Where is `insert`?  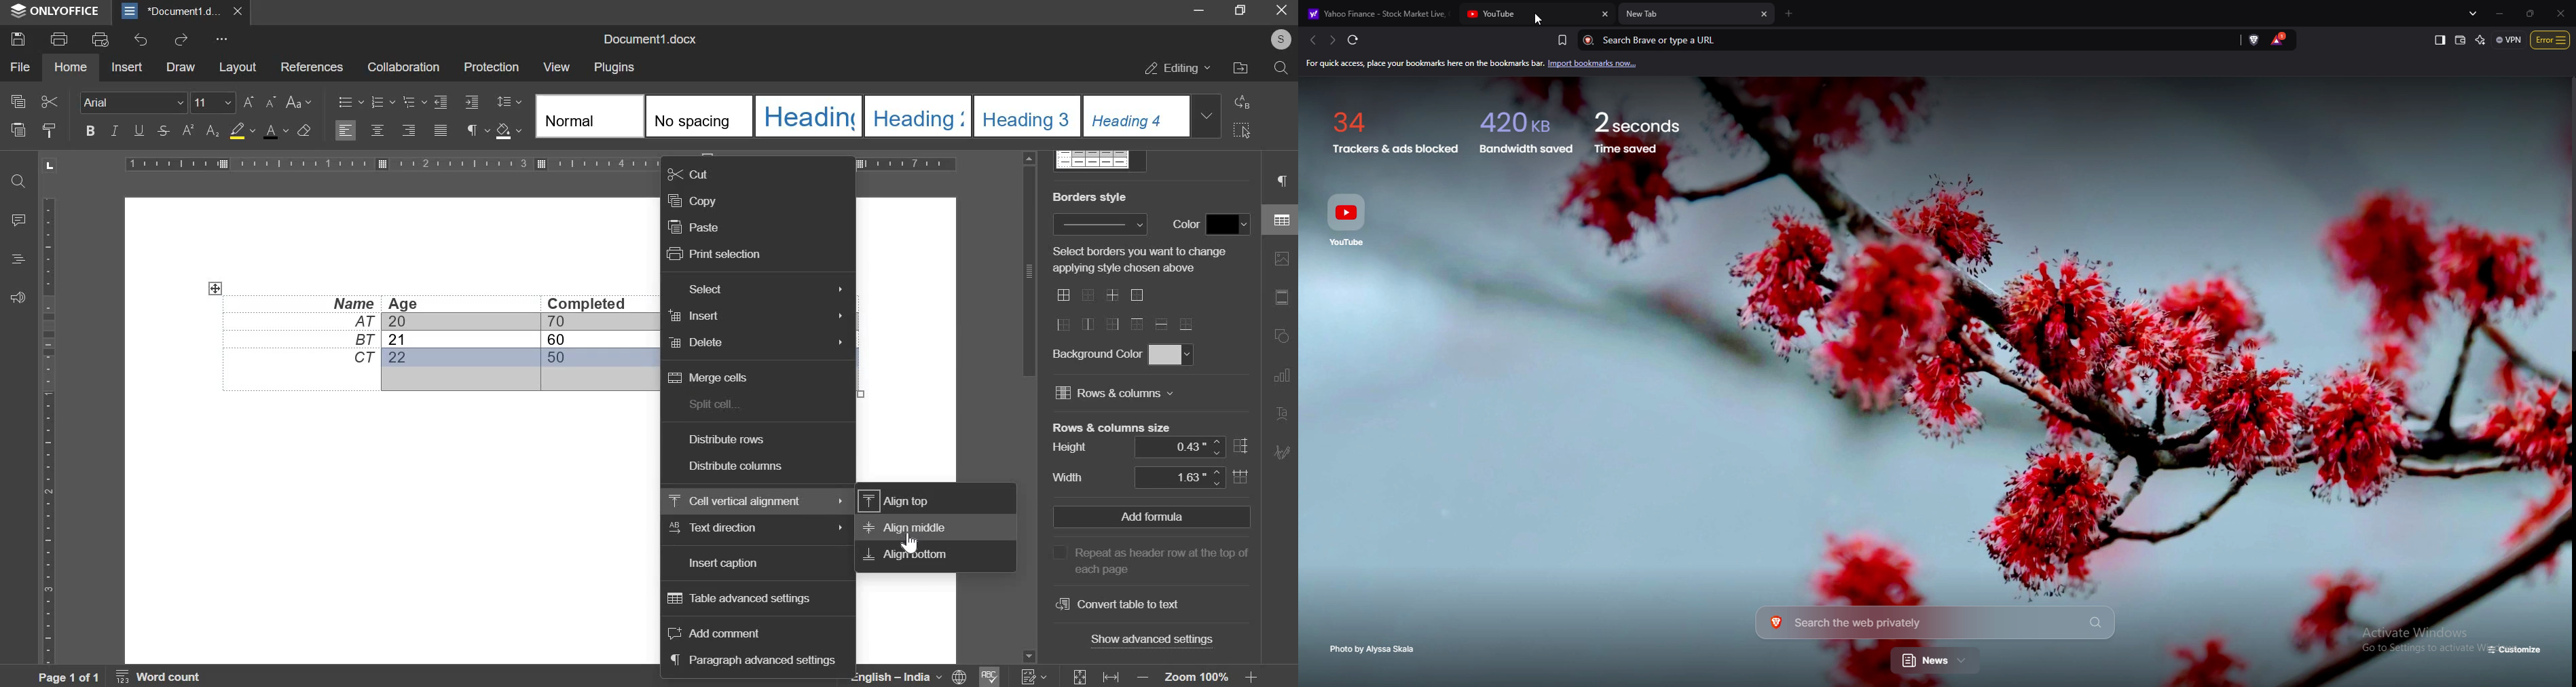 insert is located at coordinates (125, 67).